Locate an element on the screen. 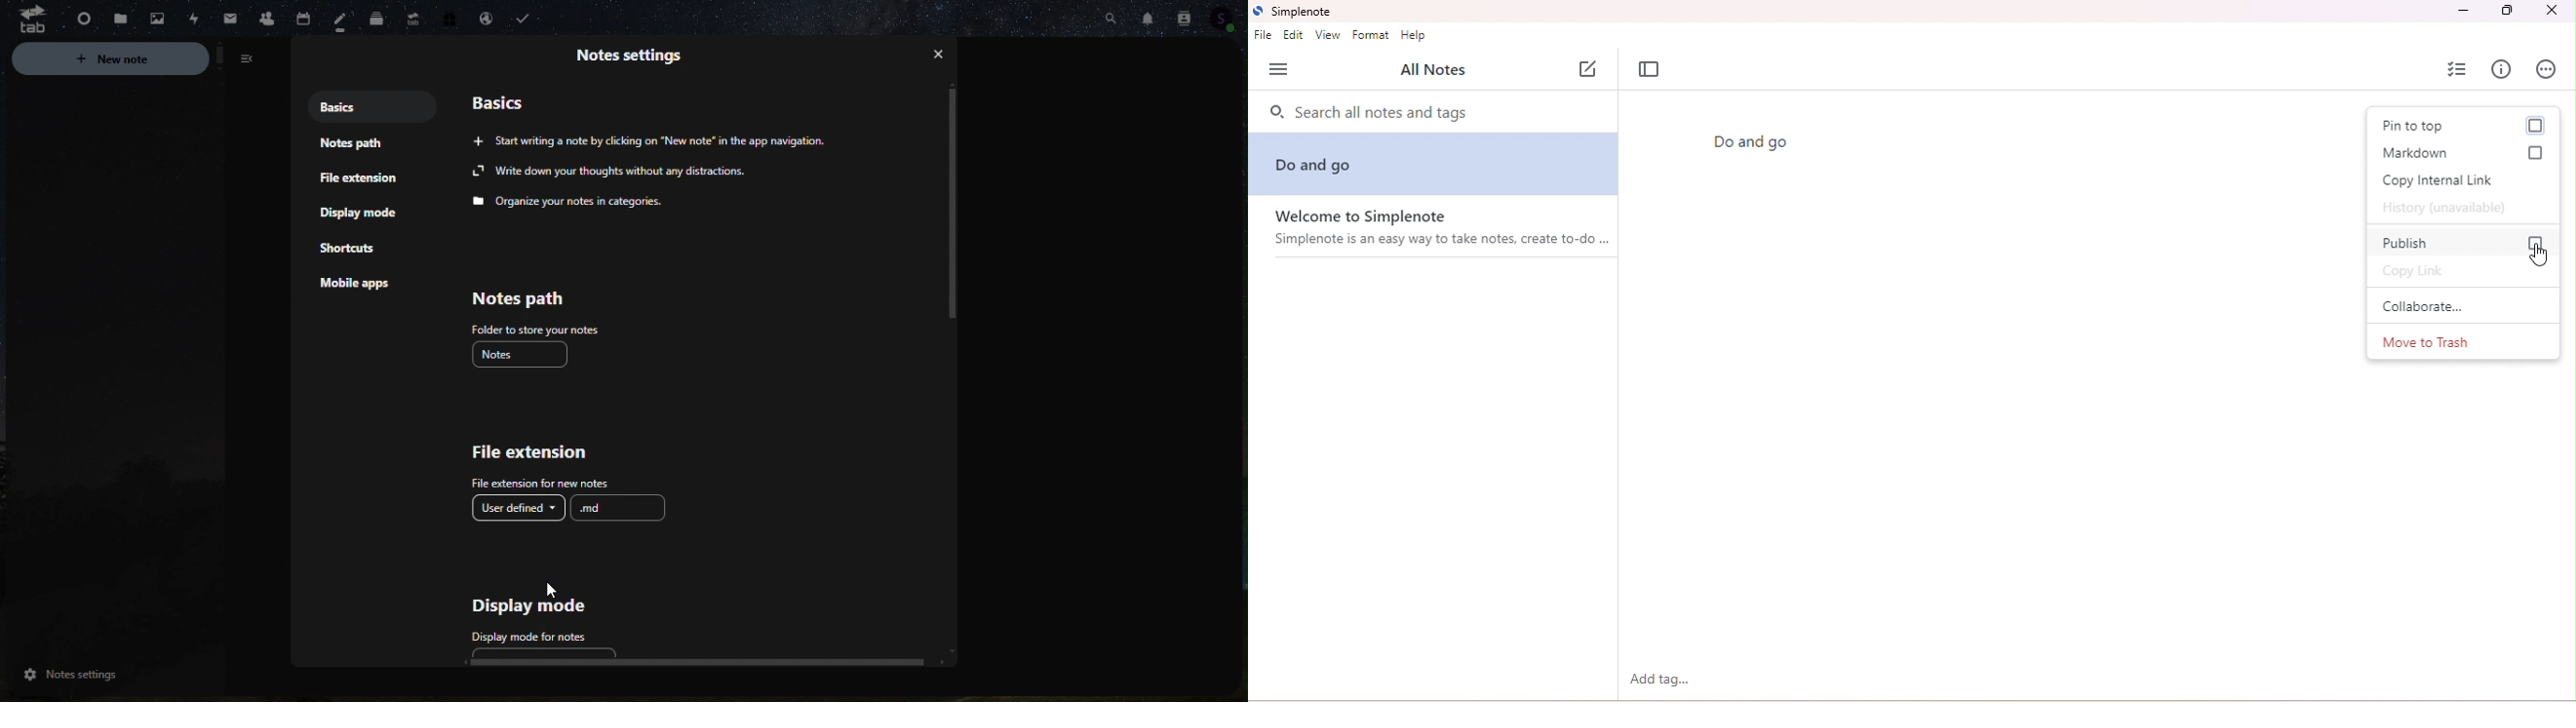 This screenshot has height=728, width=2576. markdown is located at coordinates (2412, 152).